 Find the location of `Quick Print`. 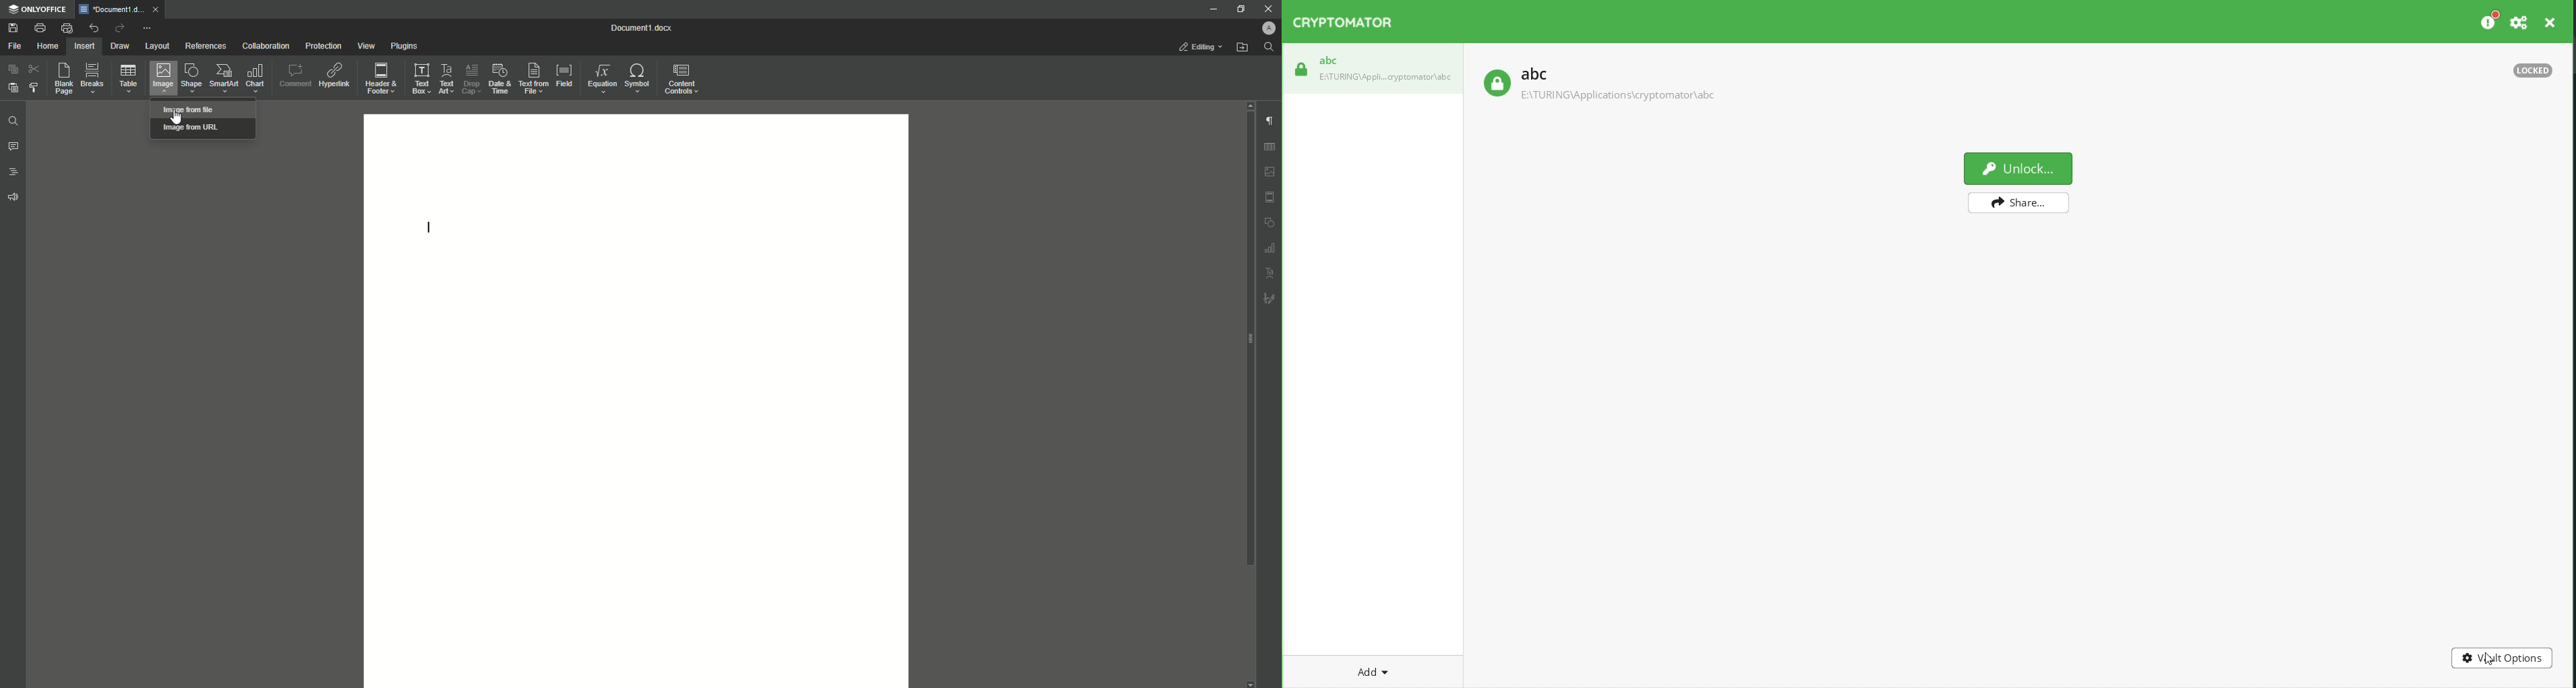

Quick Print is located at coordinates (66, 27).